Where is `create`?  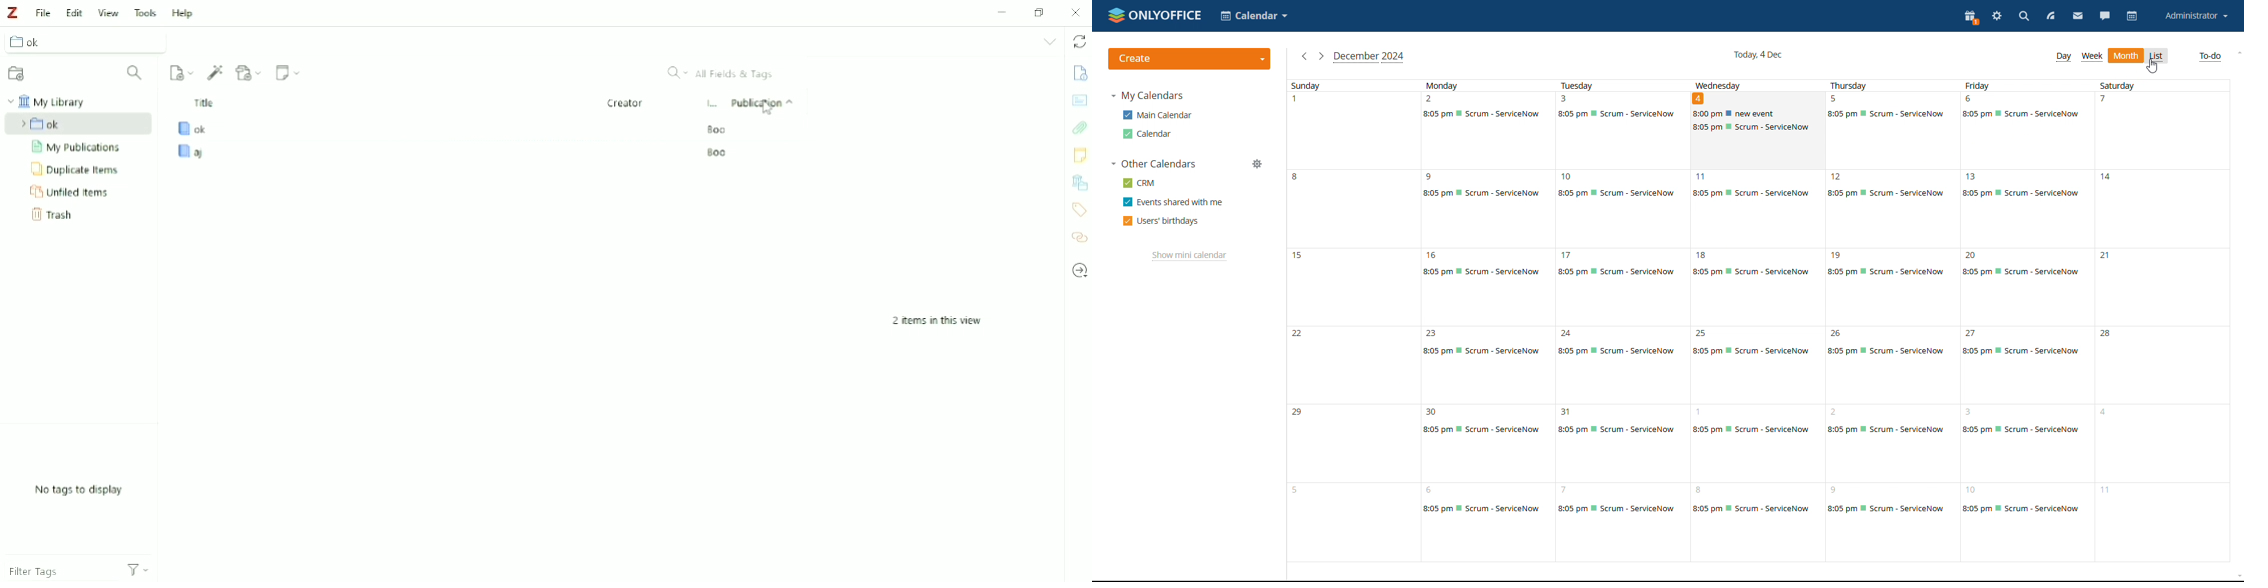
create is located at coordinates (1190, 59).